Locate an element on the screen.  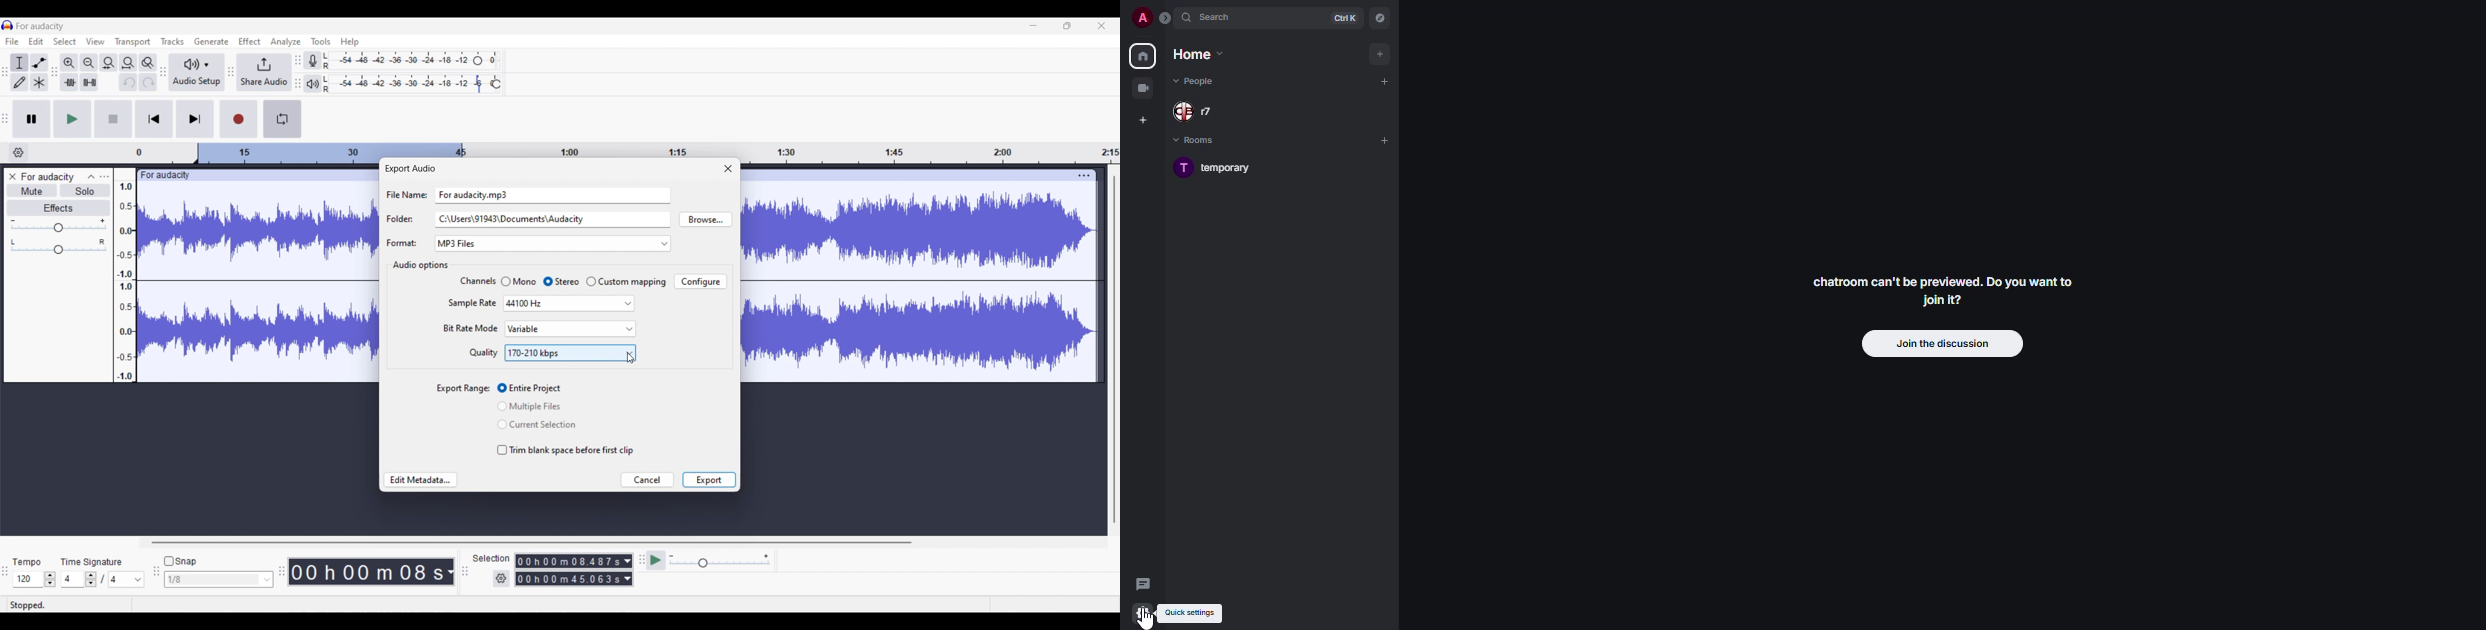
Effects is located at coordinates (59, 208).